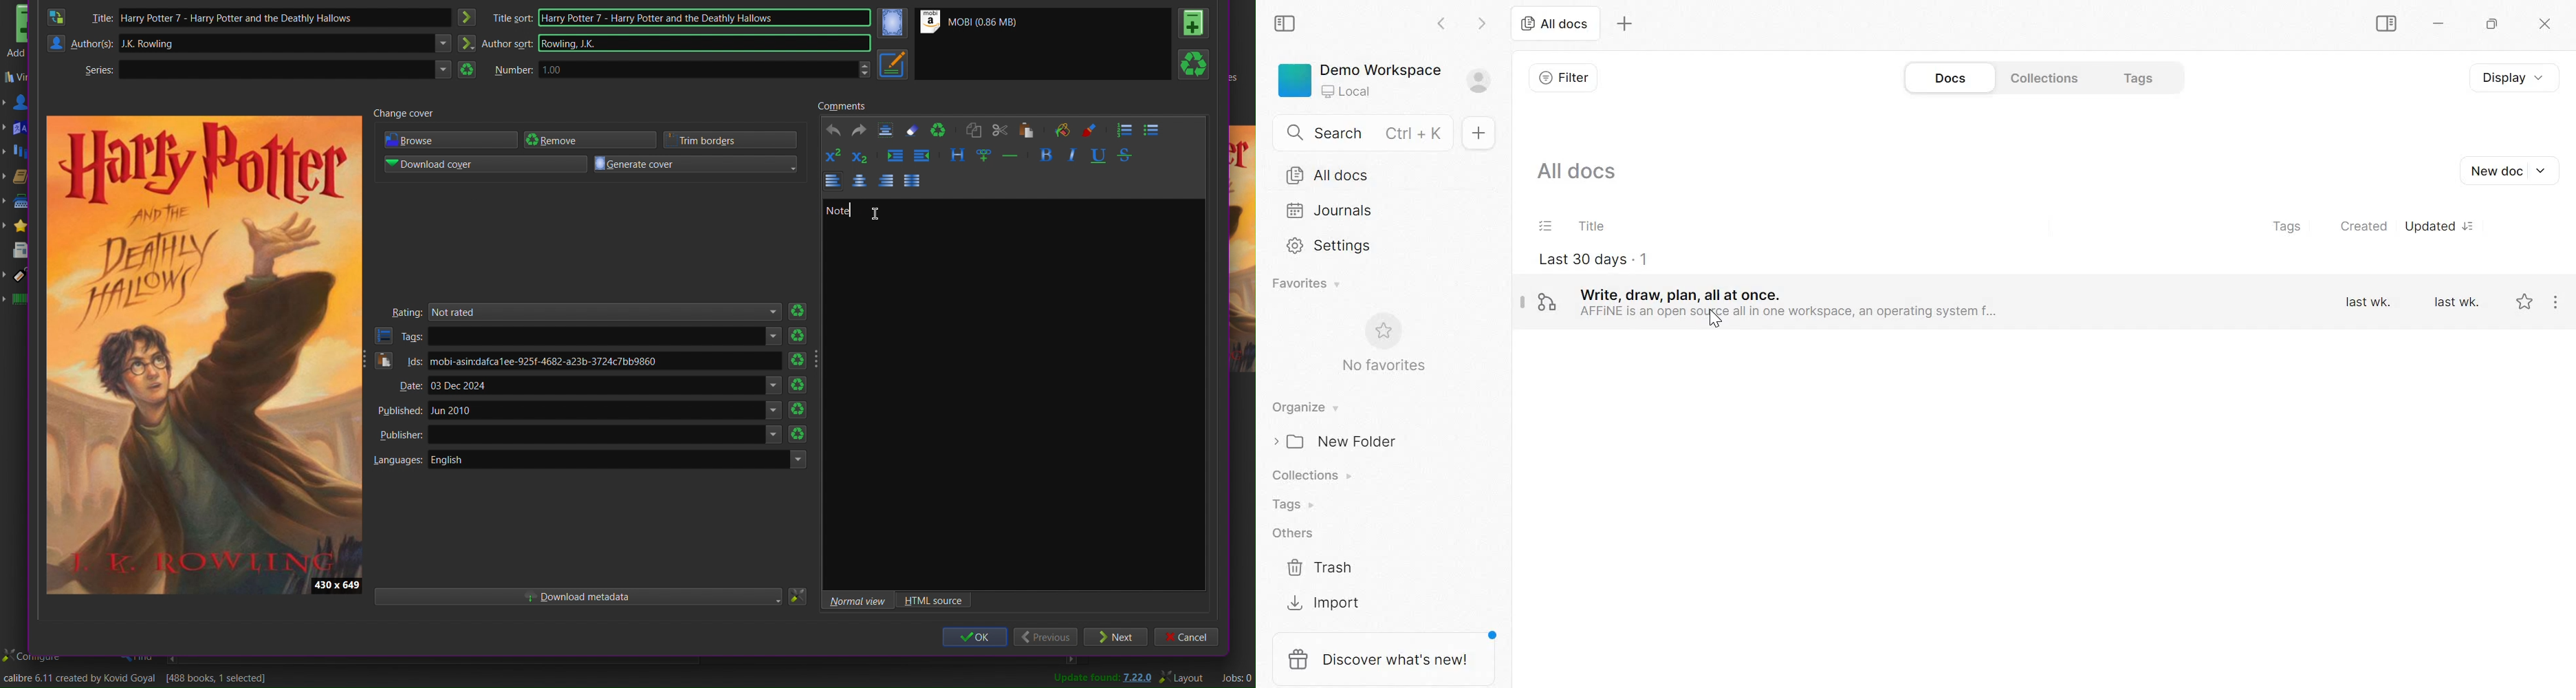 The image size is (2576, 700). Describe the element at coordinates (1117, 638) in the screenshot. I see `Next` at that location.